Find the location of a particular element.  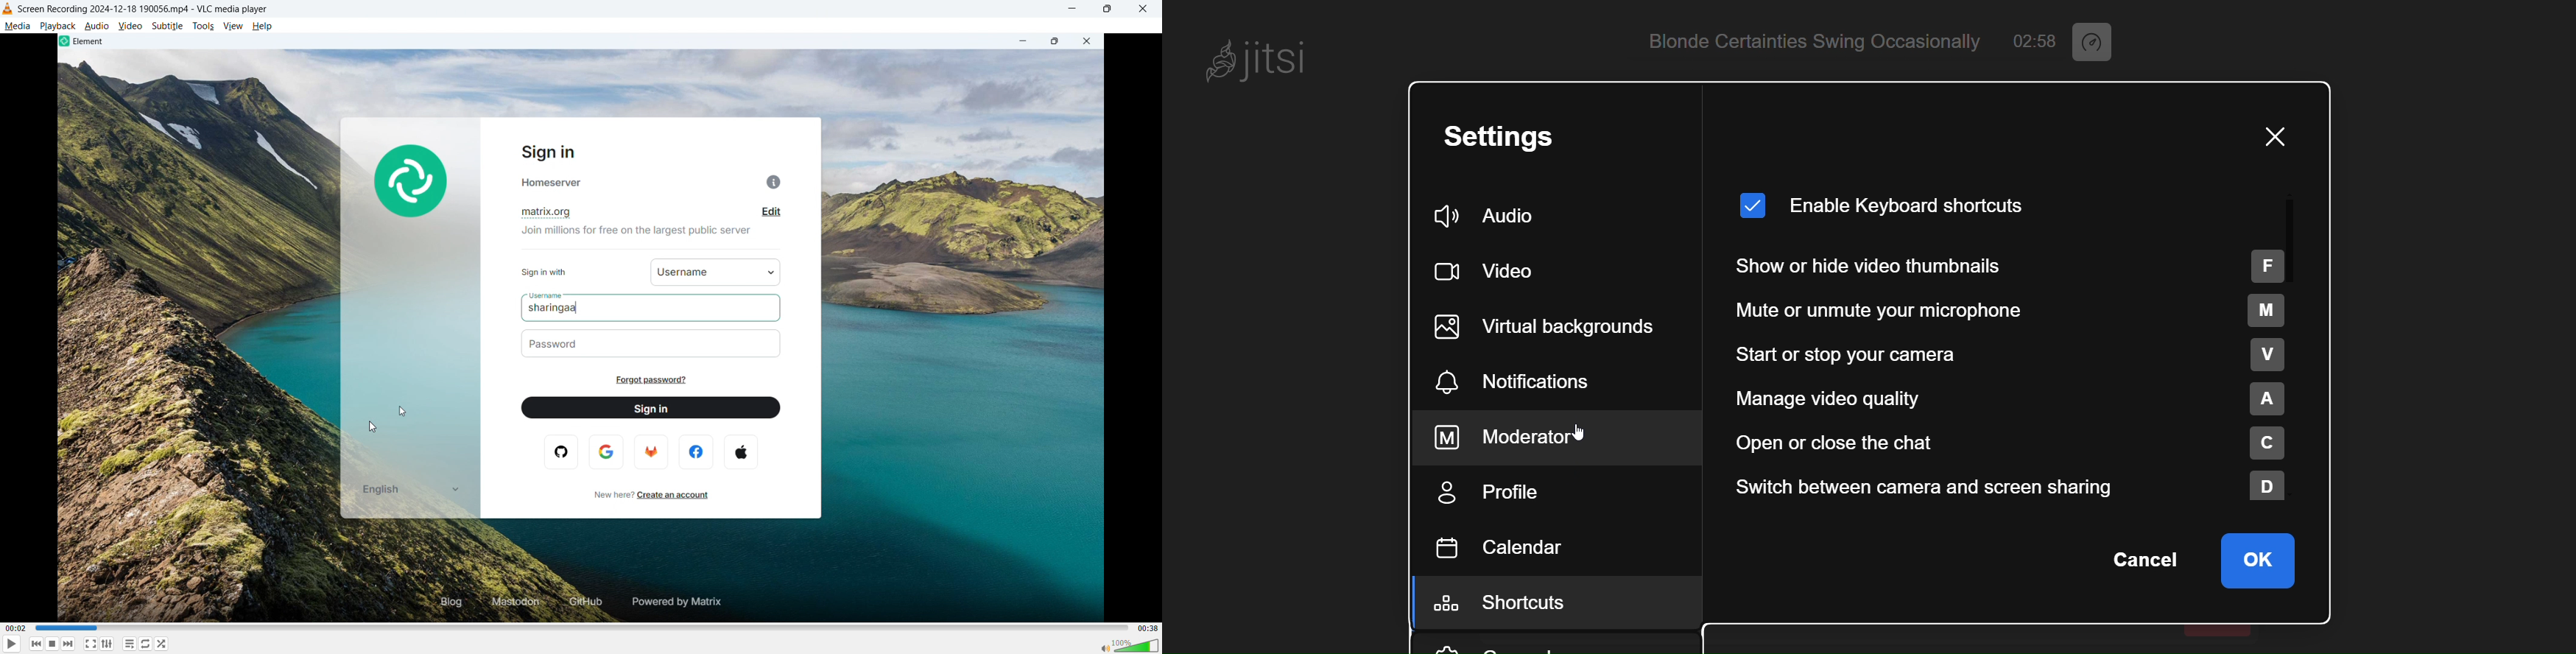

profile is located at coordinates (1491, 493).